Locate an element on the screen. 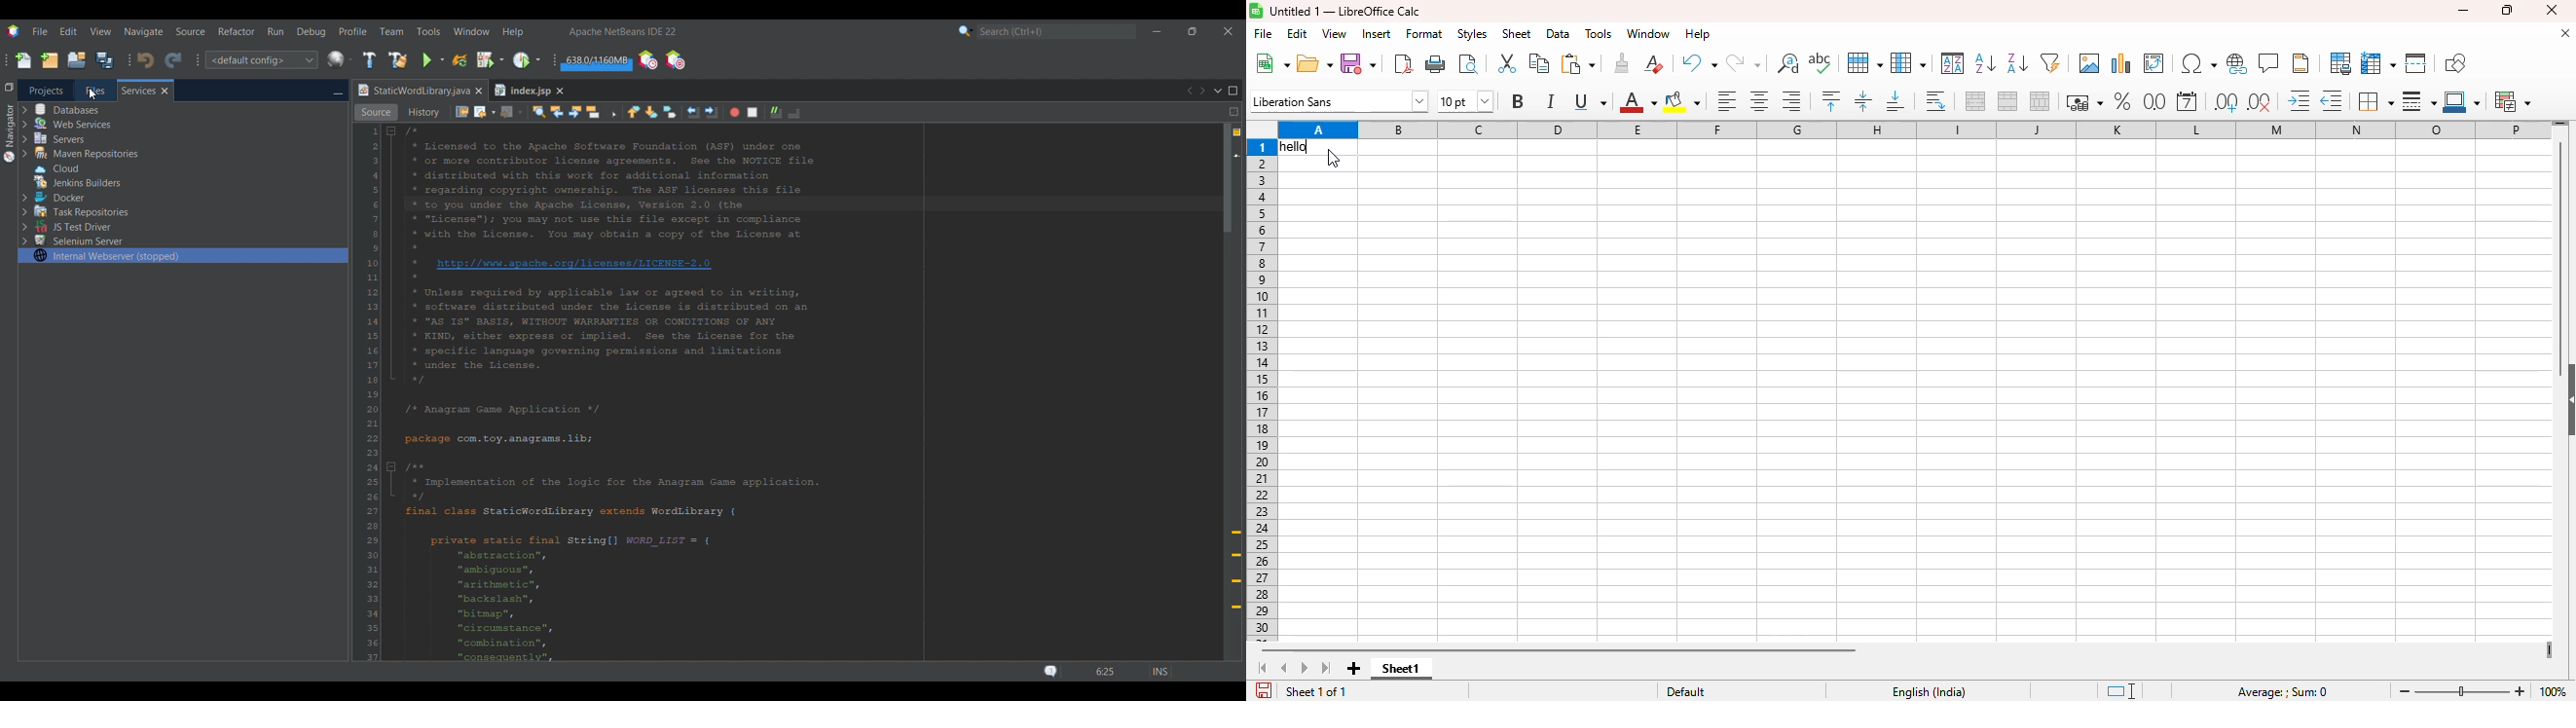 The width and height of the screenshot is (2576, 728). Team menu is located at coordinates (391, 31).